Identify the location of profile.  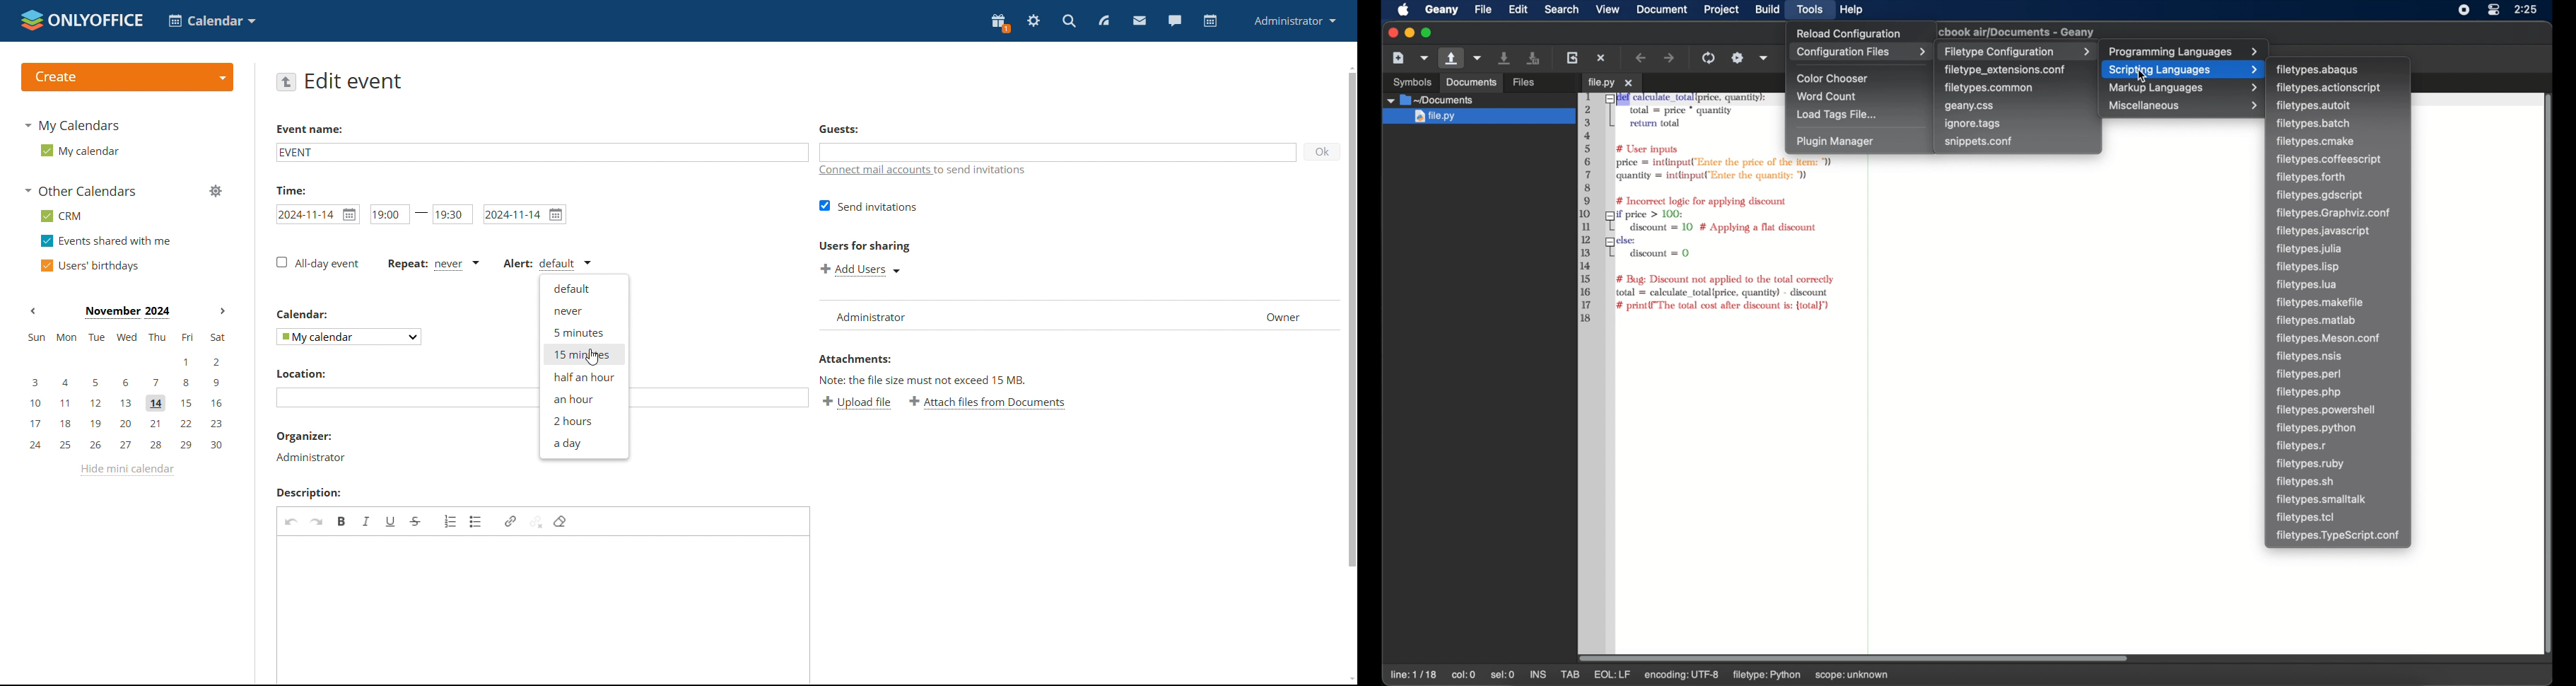
(1295, 21).